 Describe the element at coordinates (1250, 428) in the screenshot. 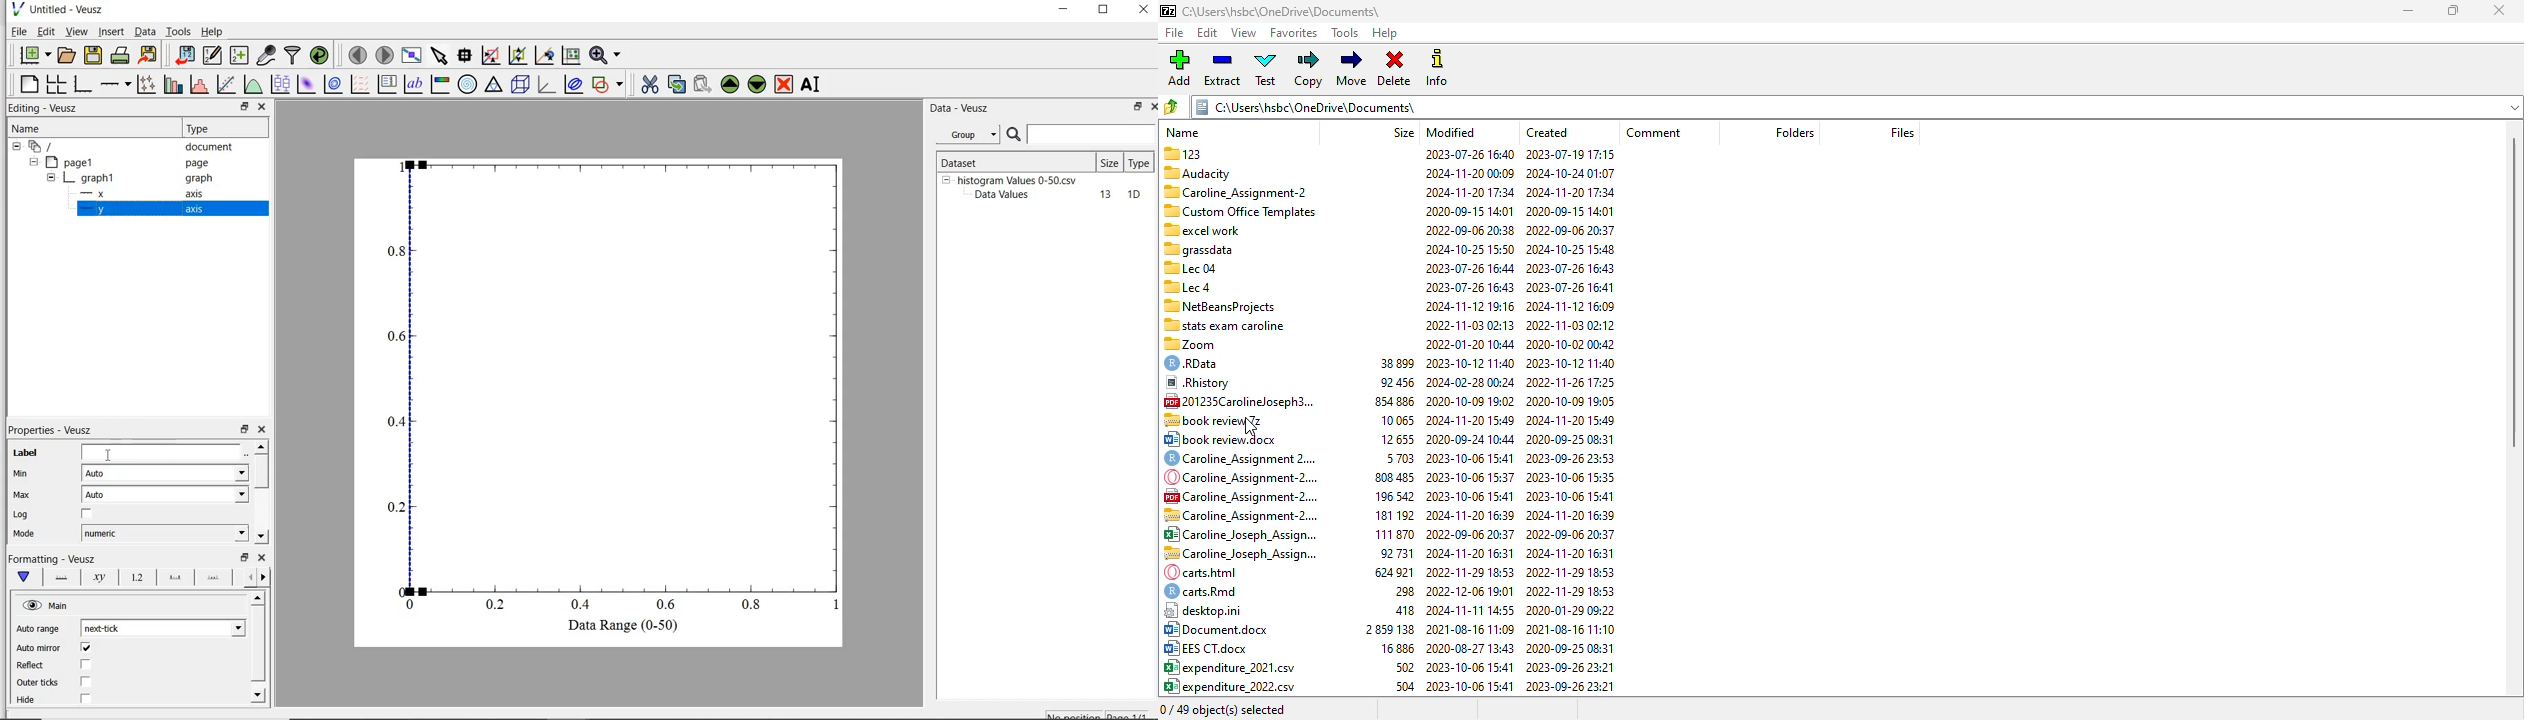

I see `cursor` at that location.